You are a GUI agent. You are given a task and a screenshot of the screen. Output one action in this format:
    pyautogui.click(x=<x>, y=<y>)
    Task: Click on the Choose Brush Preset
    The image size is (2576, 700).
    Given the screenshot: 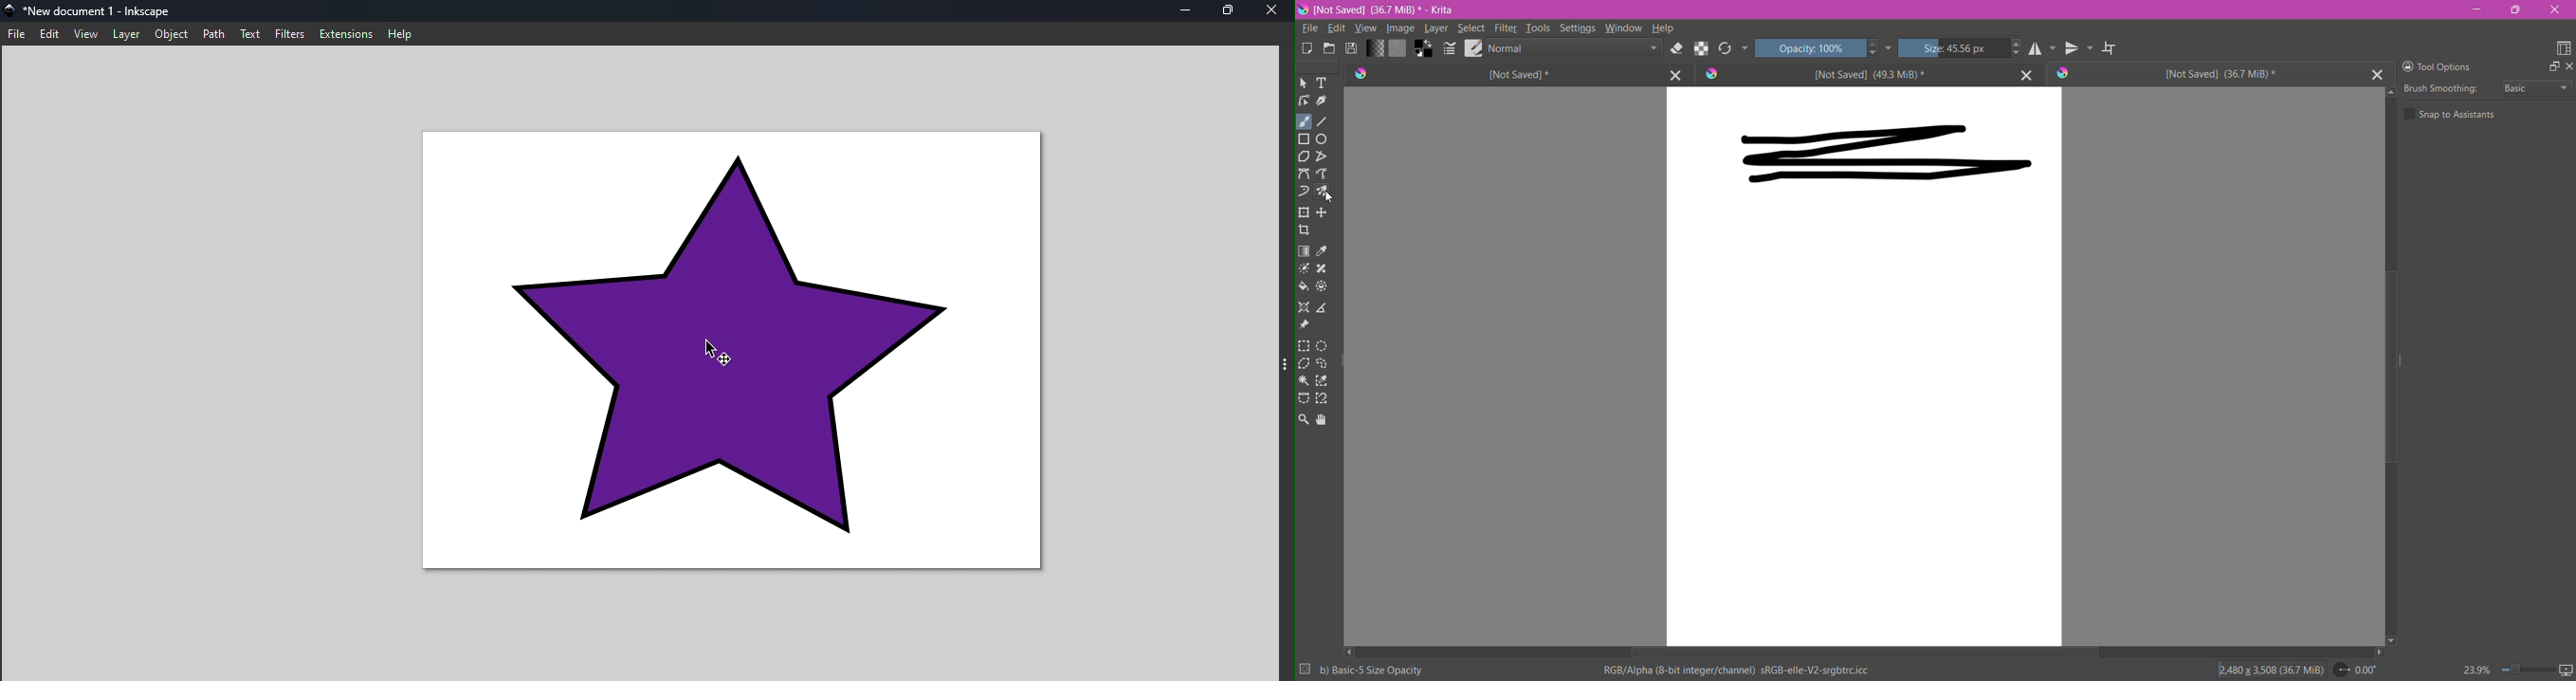 What is the action you would take?
    pyautogui.click(x=1473, y=48)
    